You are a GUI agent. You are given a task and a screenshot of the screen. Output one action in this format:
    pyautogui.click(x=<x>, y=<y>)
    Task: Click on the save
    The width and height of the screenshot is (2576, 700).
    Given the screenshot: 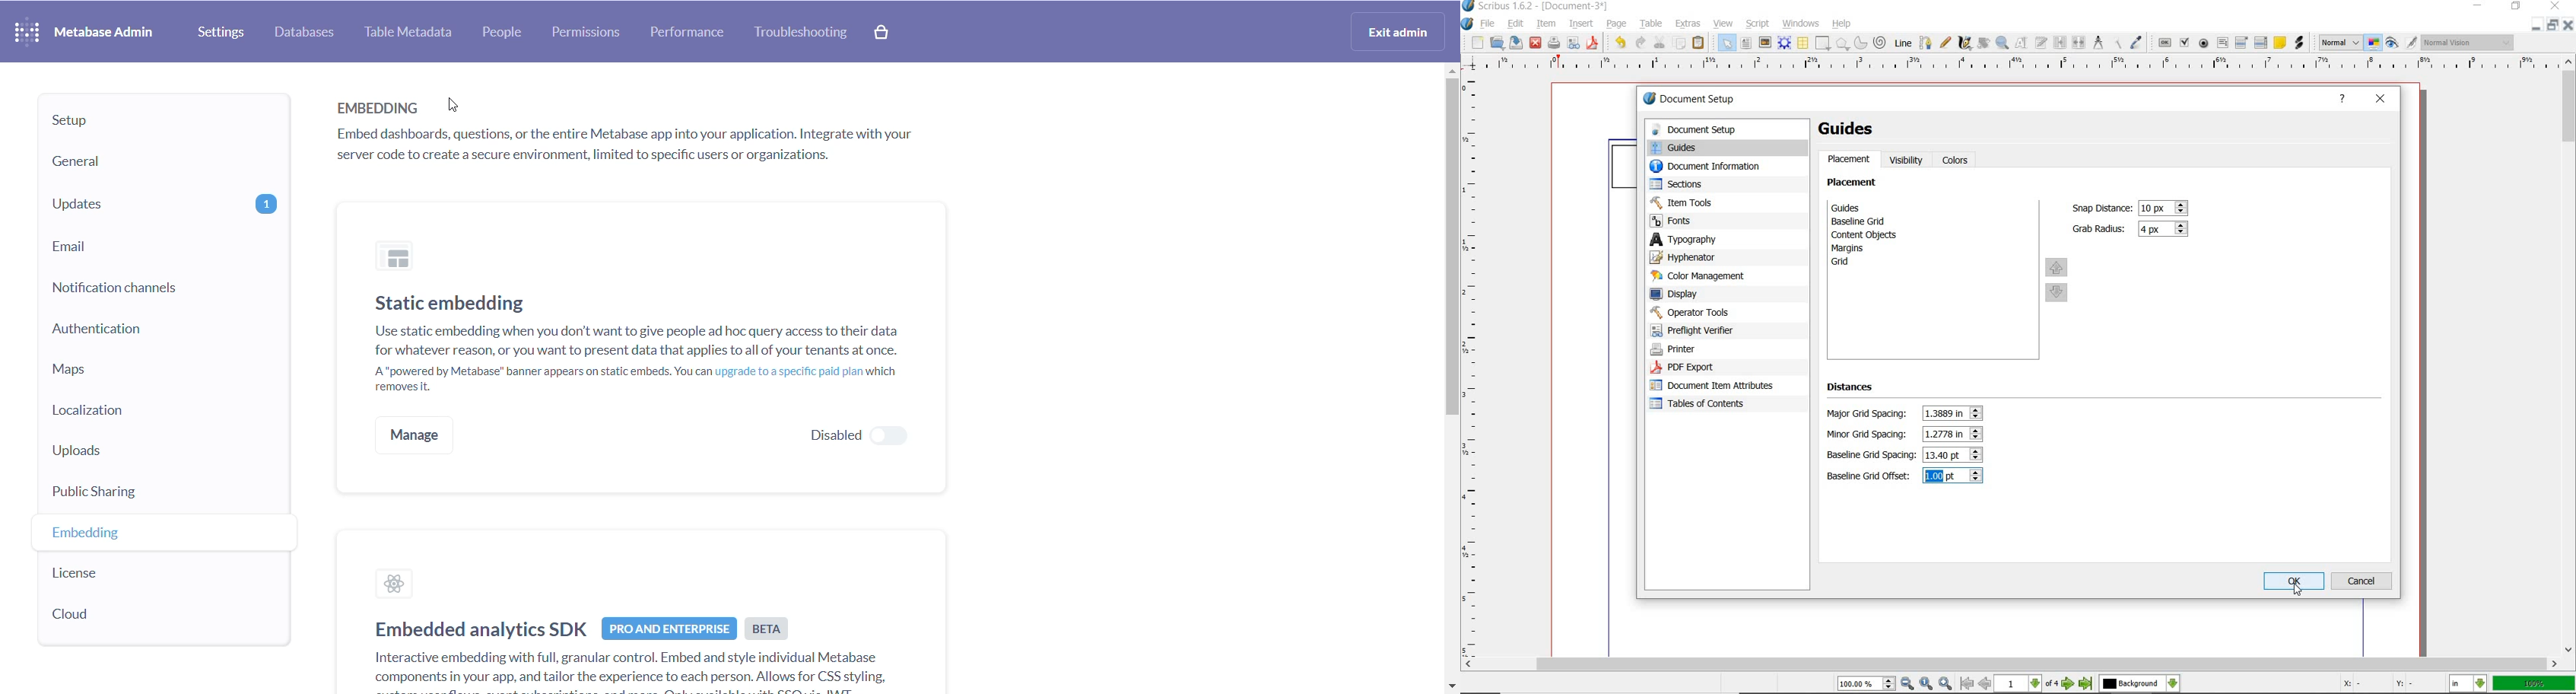 What is the action you would take?
    pyautogui.click(x=1515, y=42)
    